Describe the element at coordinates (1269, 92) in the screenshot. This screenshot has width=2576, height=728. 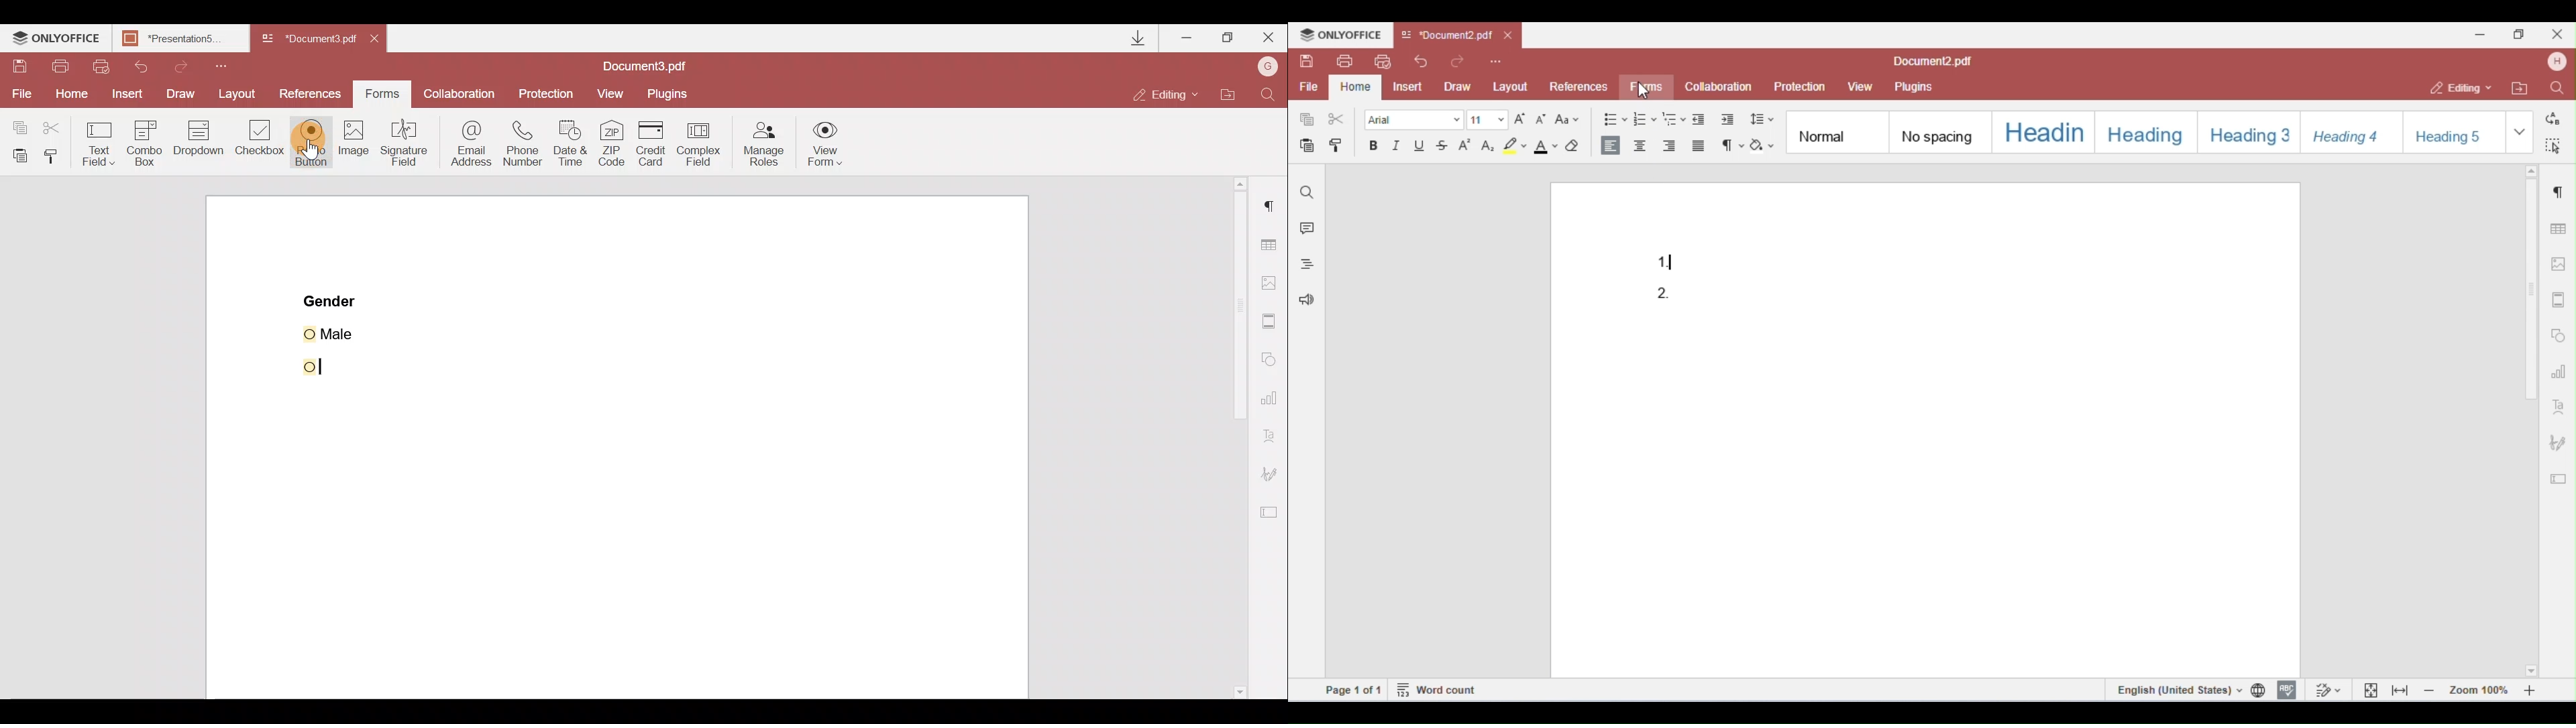
I see `Find` at that location.